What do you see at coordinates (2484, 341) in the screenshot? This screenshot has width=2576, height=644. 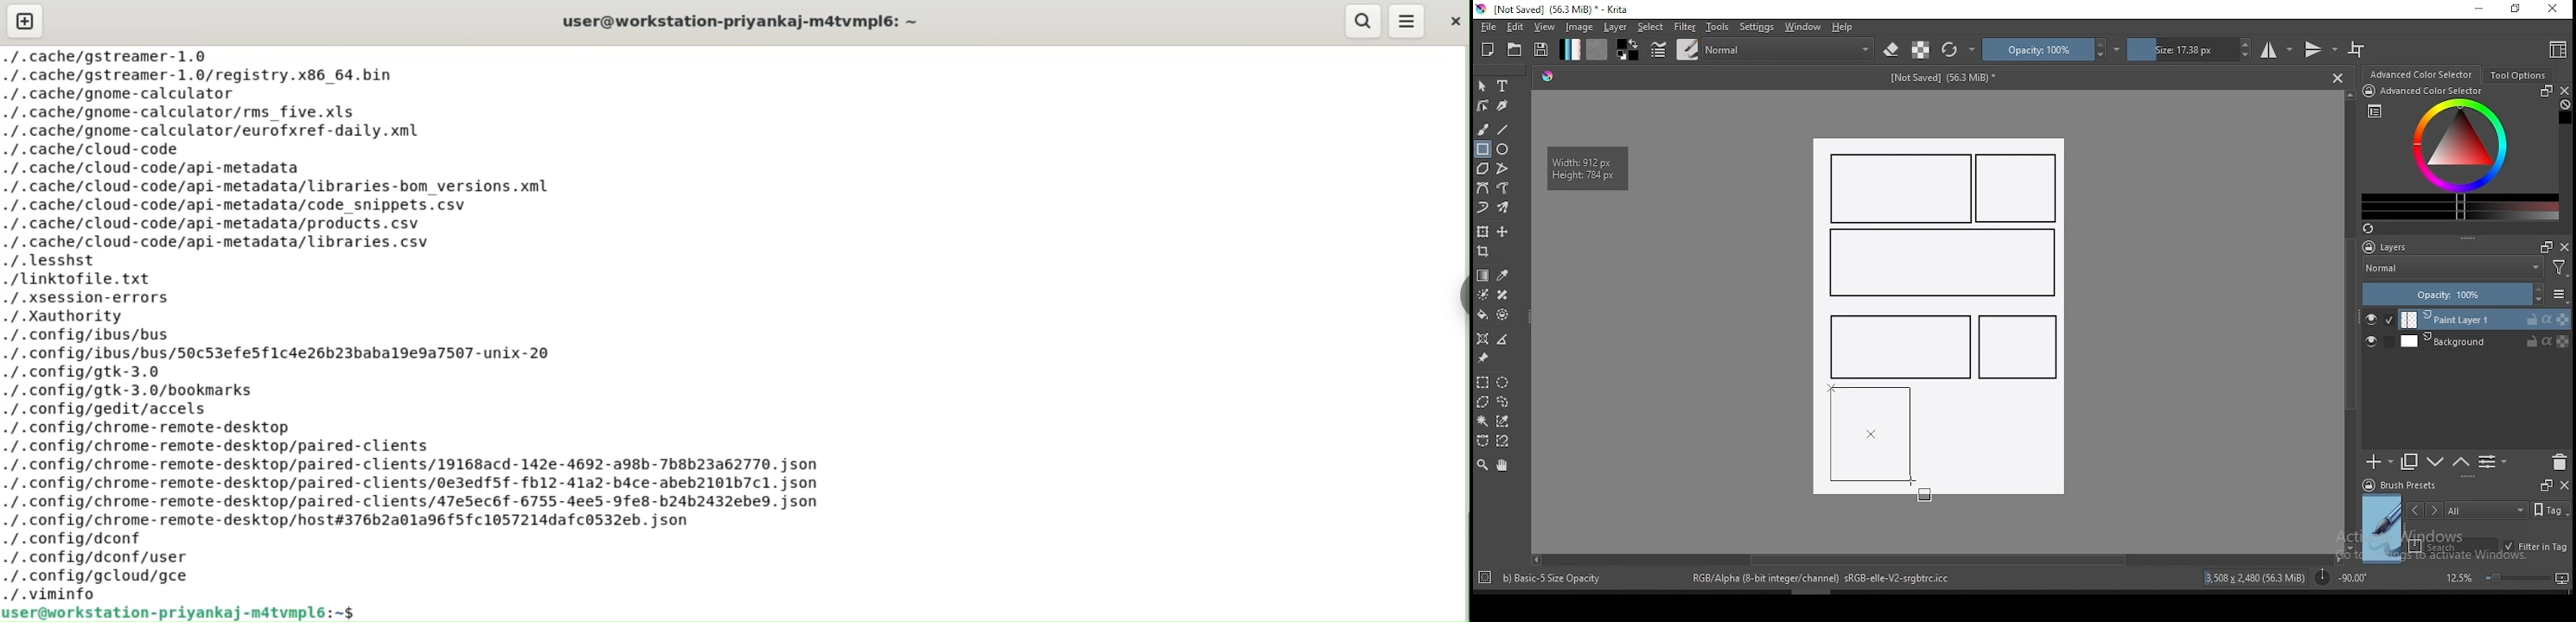 I see `layer` at bounding box center [2484, 341].